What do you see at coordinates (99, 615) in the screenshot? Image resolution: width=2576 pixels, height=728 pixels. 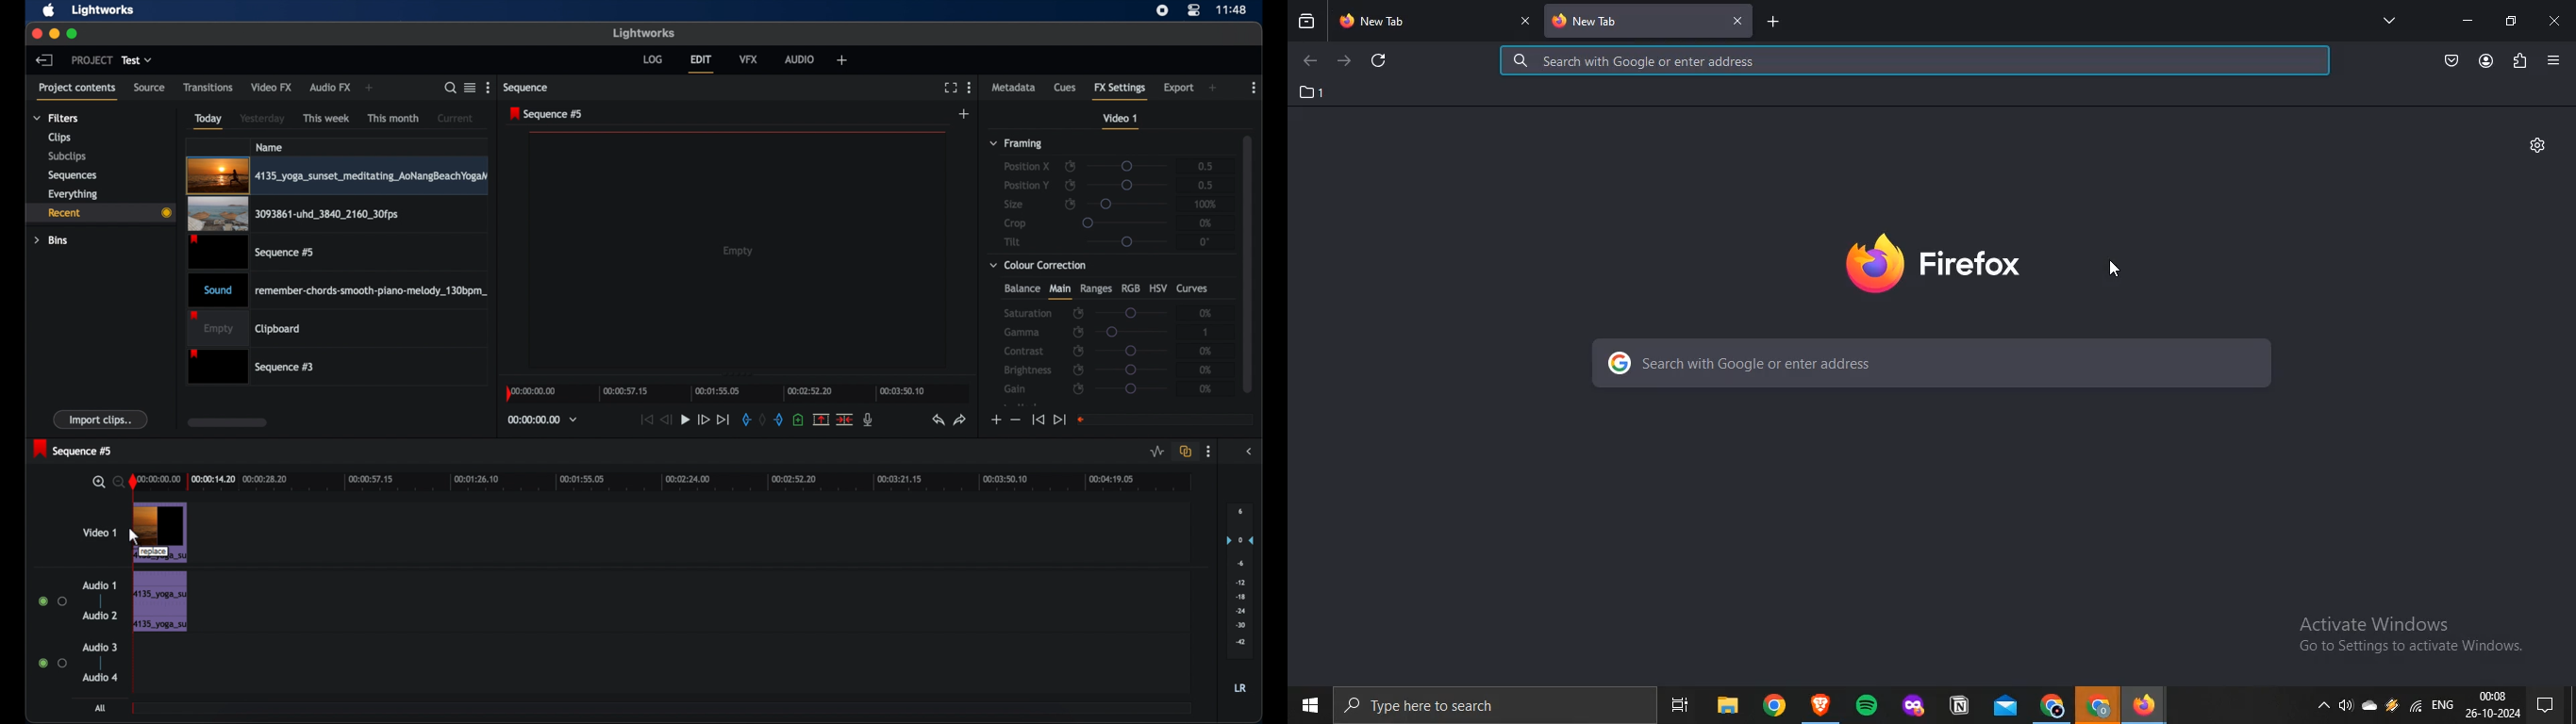 I see `audio 2` at bounding box center [99, 615].